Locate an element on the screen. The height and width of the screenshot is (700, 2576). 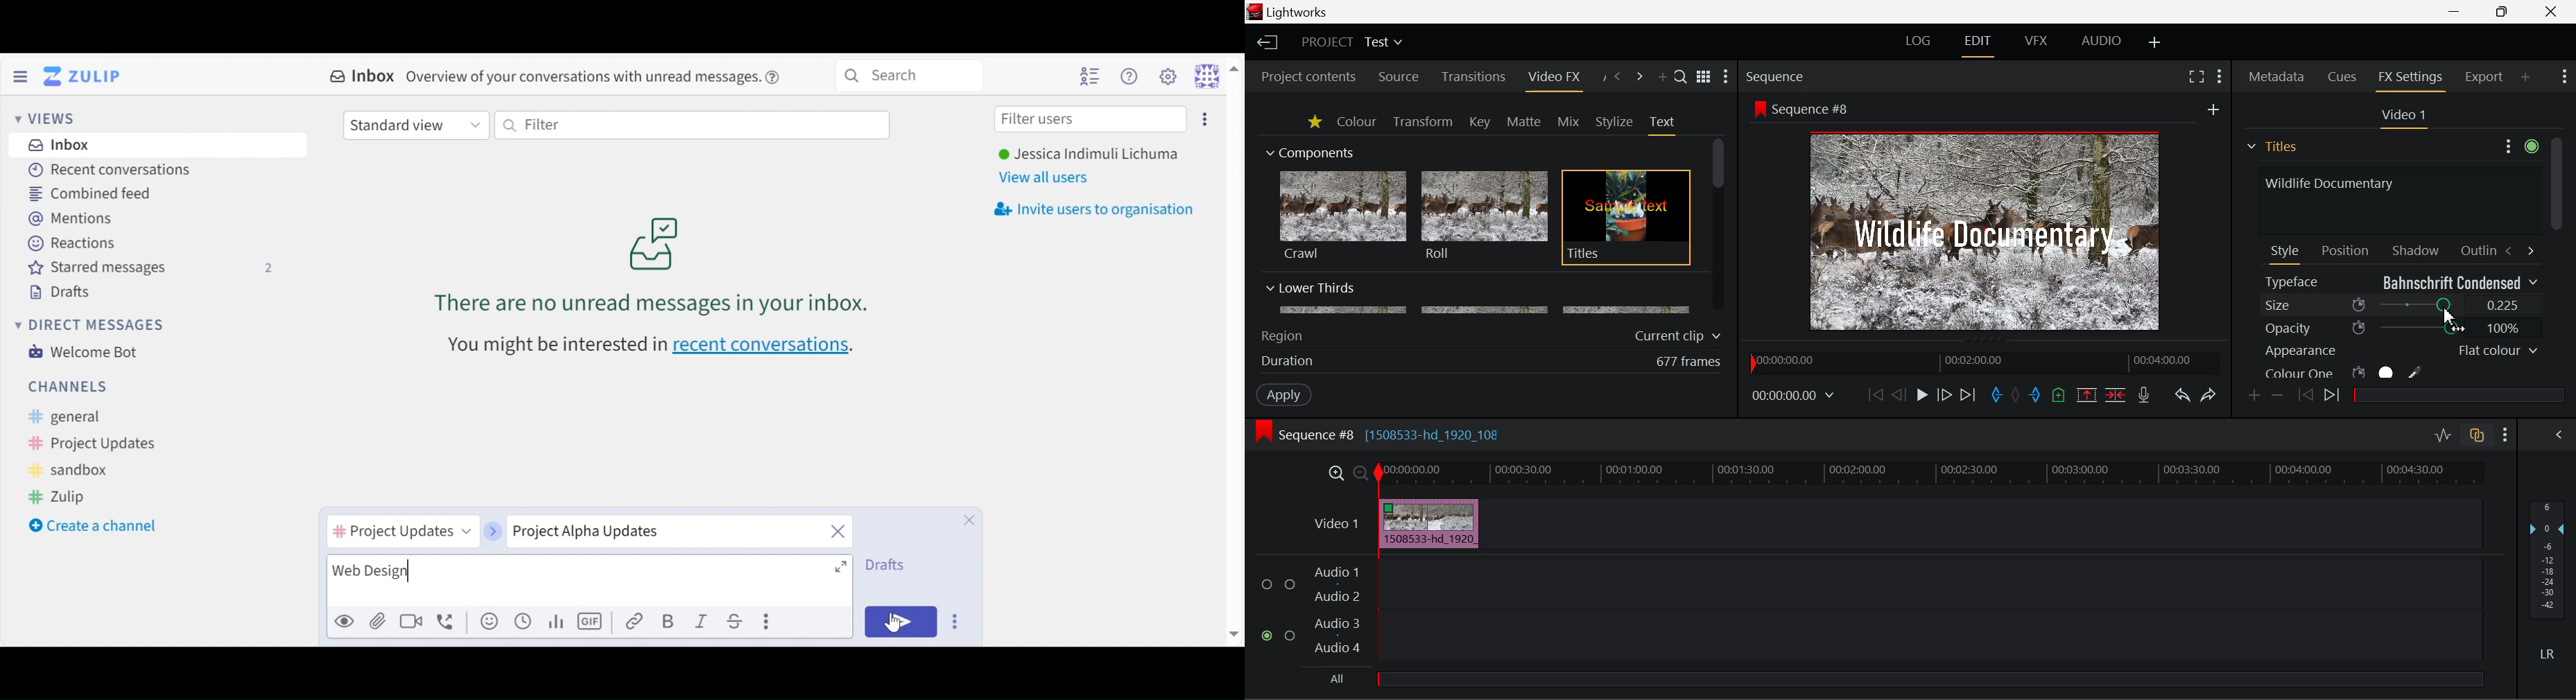
Audio 3 is located at coordinates (1336, 622).